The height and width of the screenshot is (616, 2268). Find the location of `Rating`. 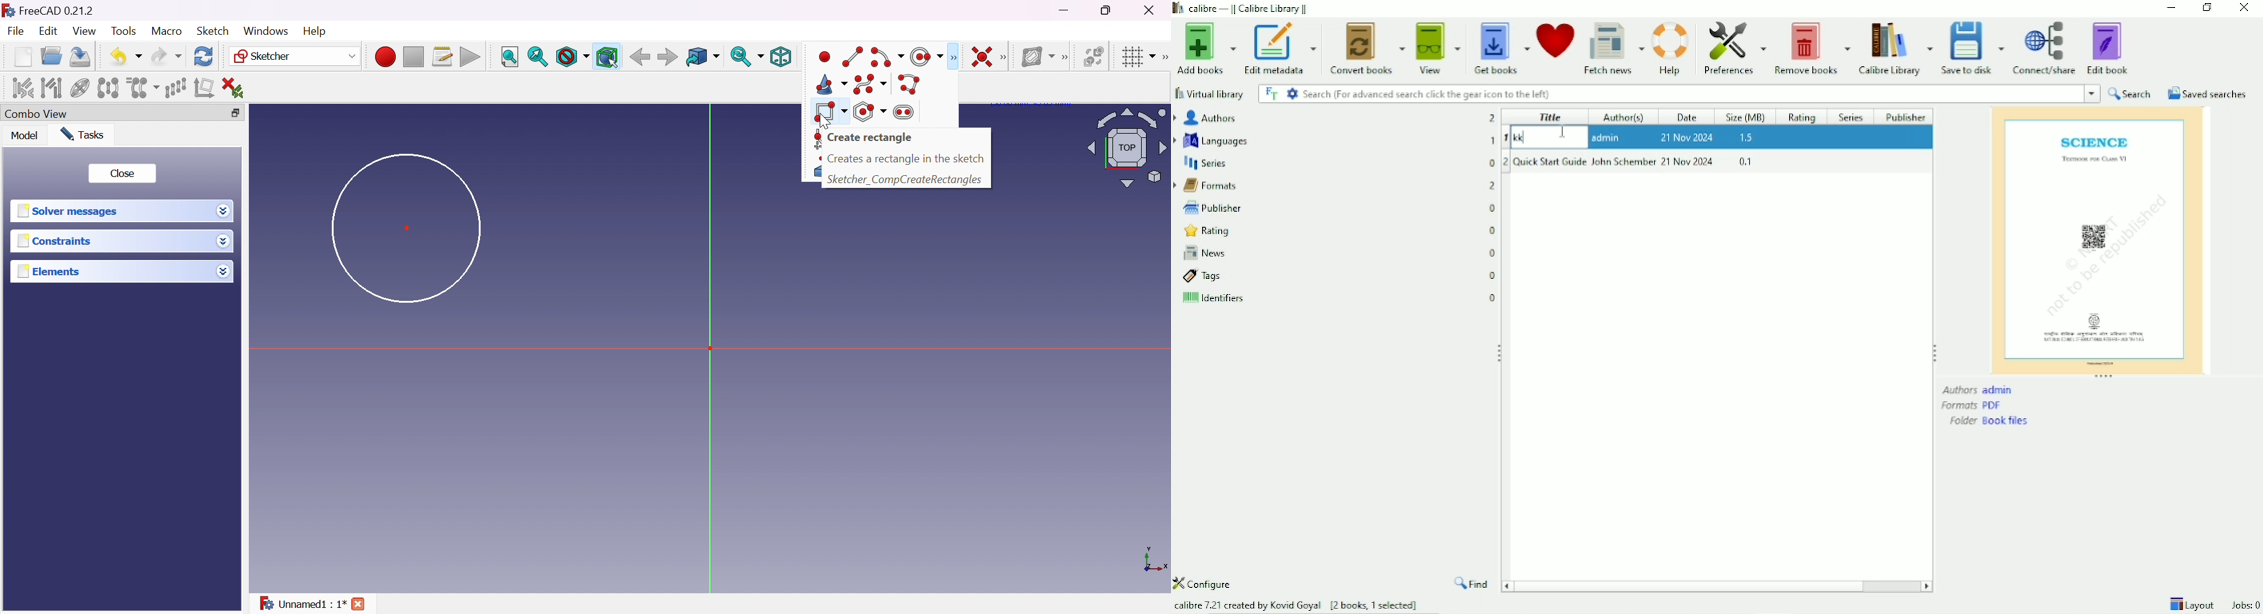

Rating is located at coordinates (1204, 231).